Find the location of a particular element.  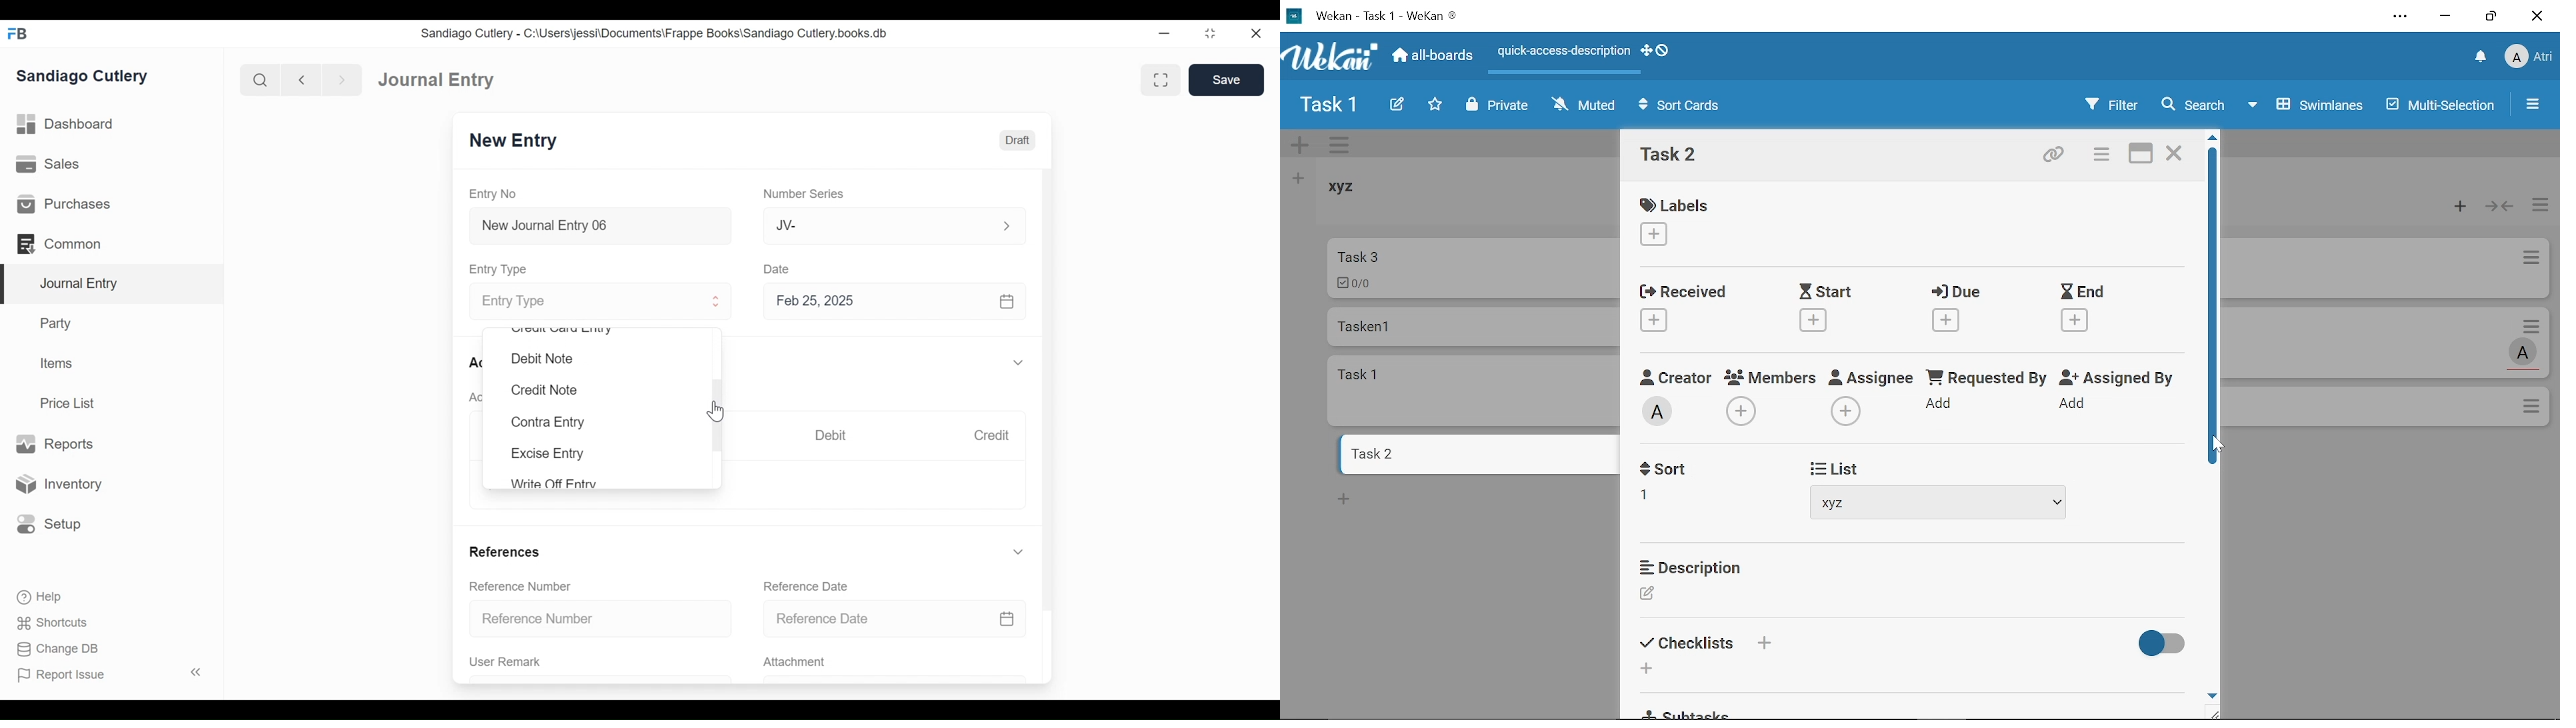

Restore is located at coordinates (1212, 33).